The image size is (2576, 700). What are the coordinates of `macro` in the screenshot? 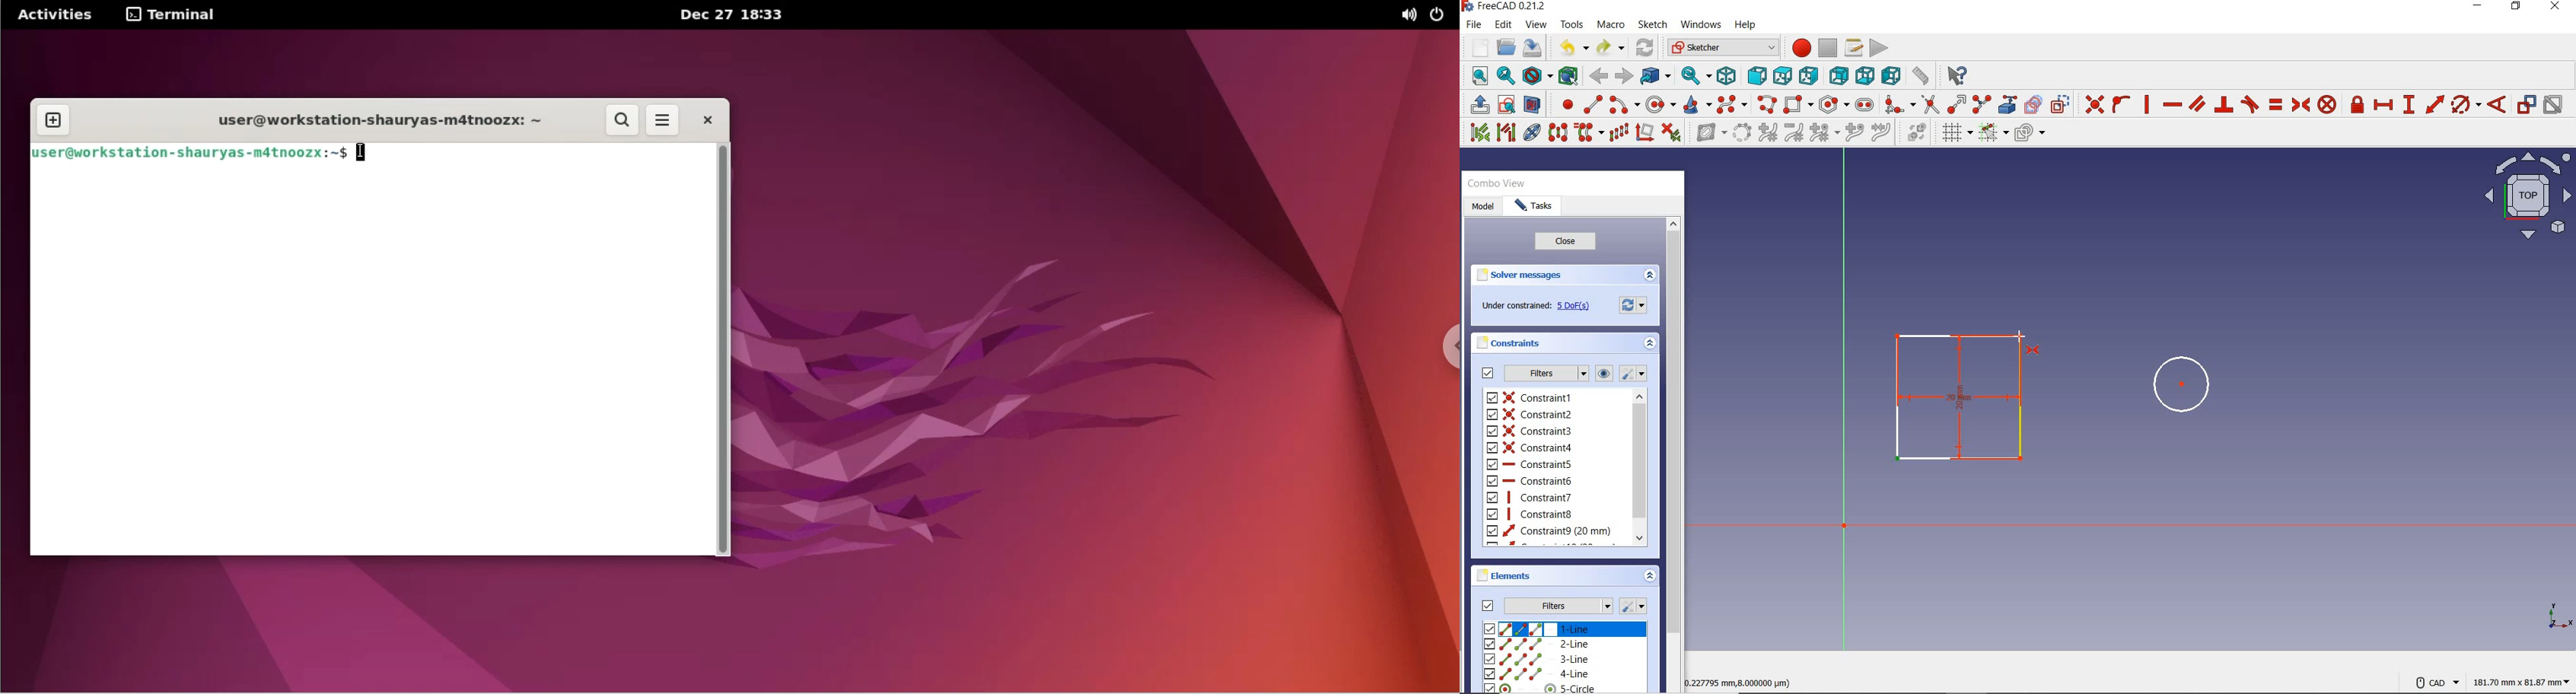 It's located at (1612, 24).